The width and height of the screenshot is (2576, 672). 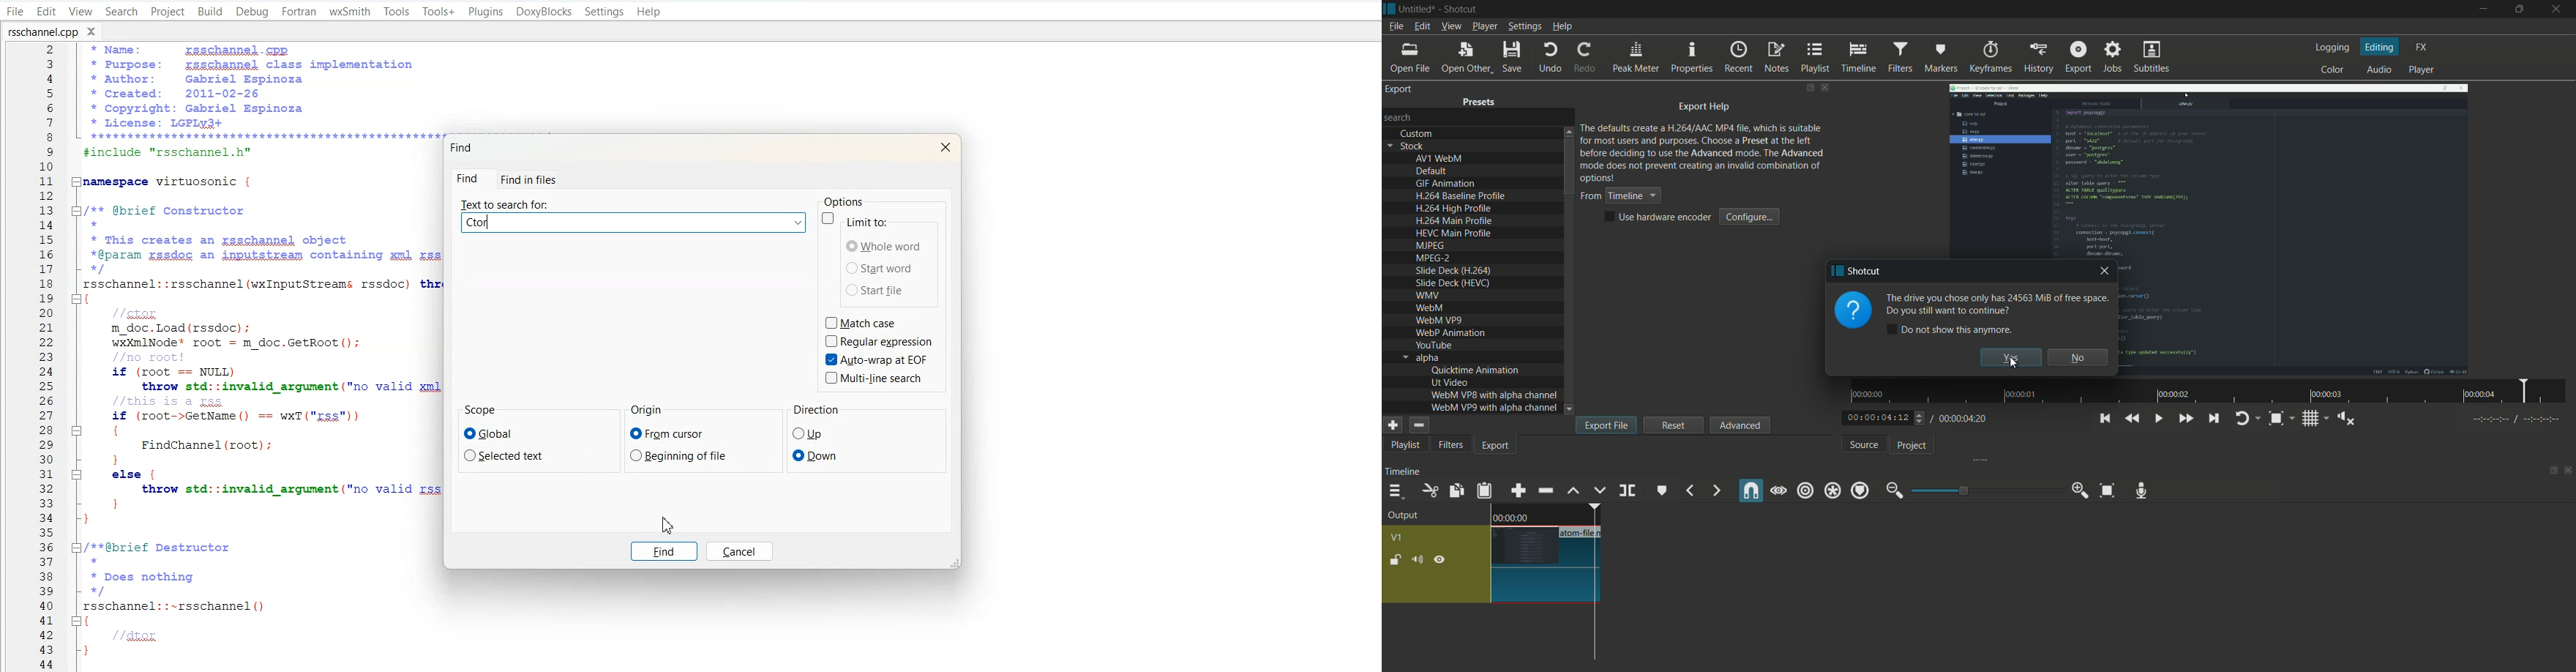 I want to click on hide, so click(x=1442, y=560).